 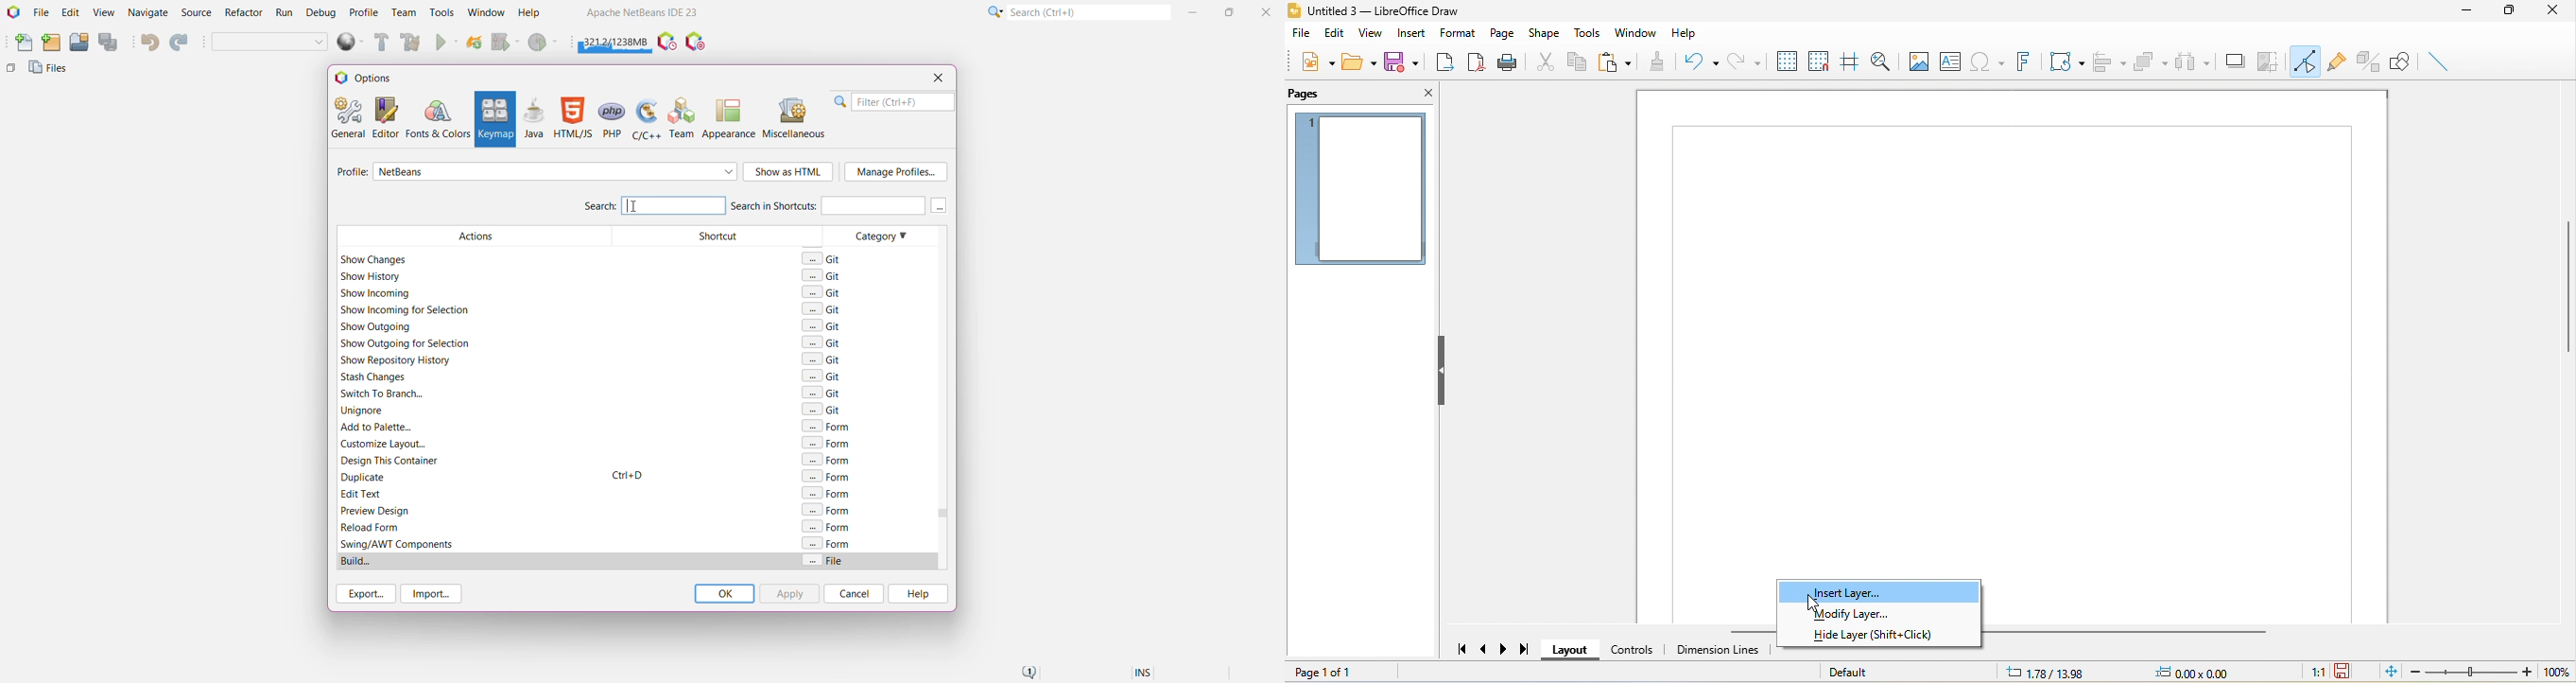 I want to click on new, so click(x=1316, y=65).